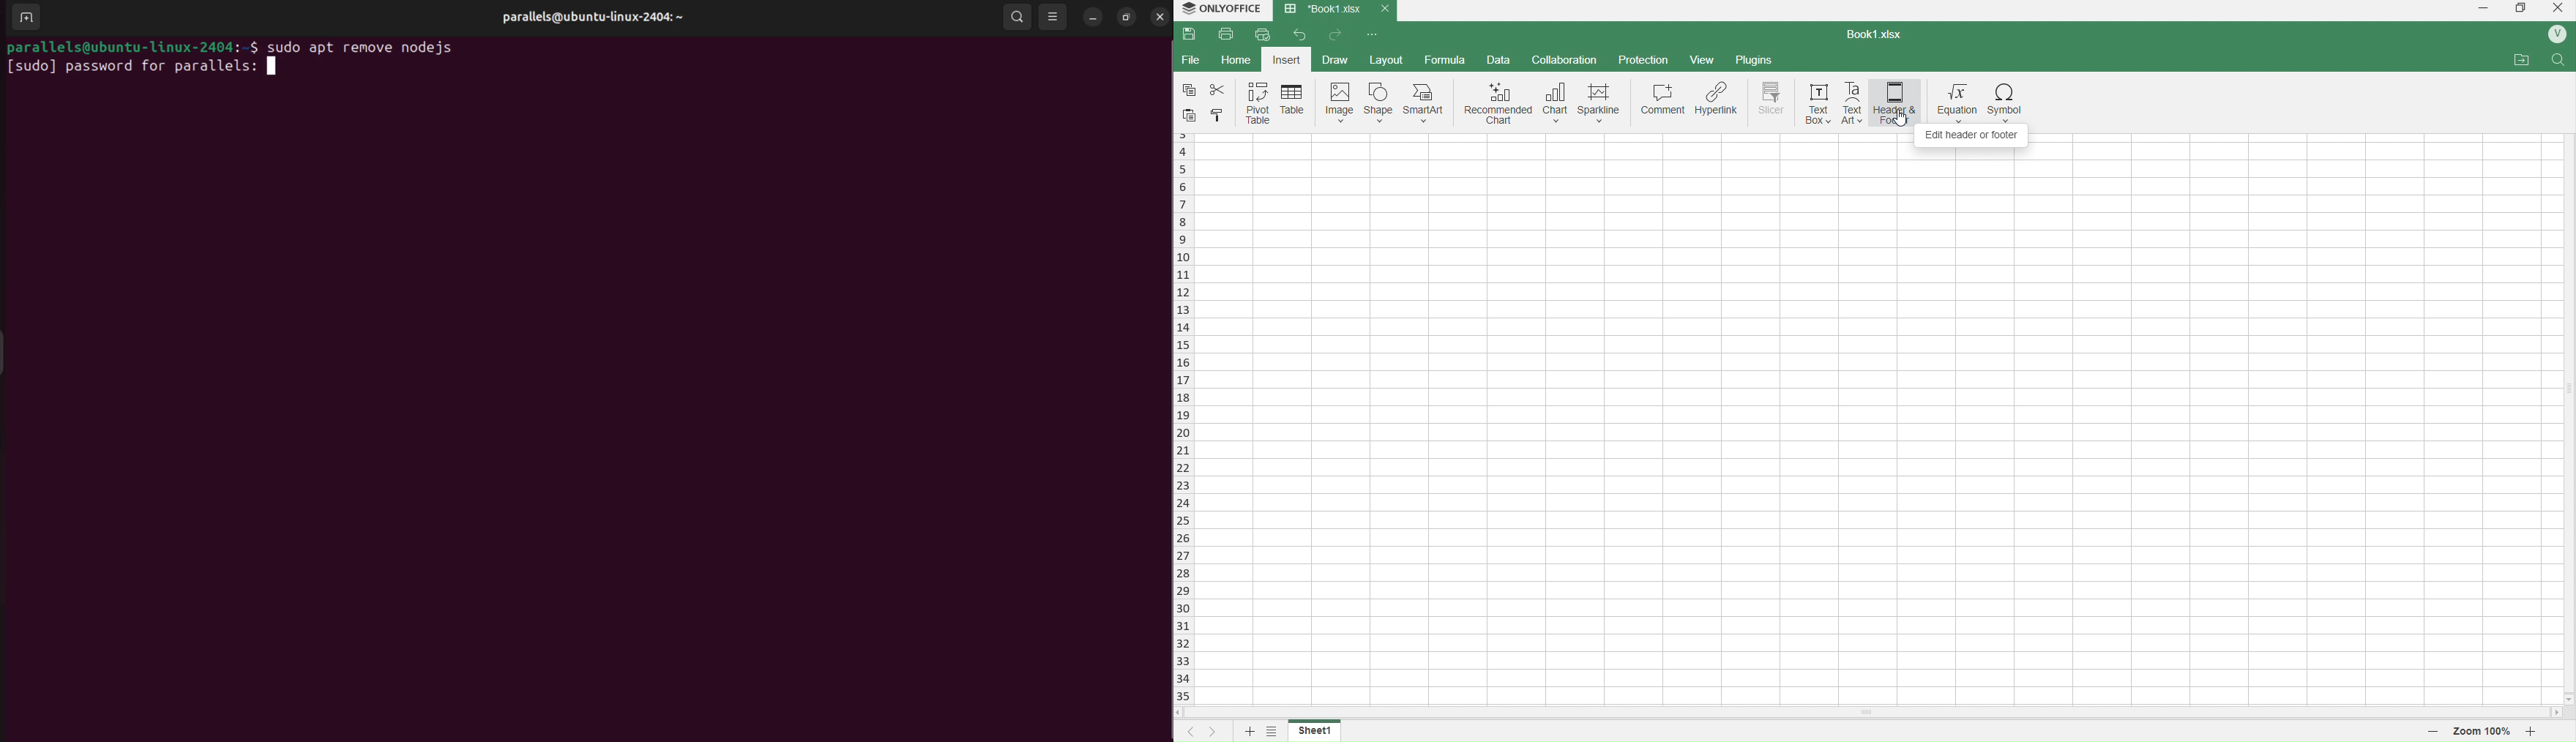 This screenshot has width=2576, height=756. What do you see at coordinates (1271, 732) in the screenshot?
I see `options` at bounding box center [1271, 732].